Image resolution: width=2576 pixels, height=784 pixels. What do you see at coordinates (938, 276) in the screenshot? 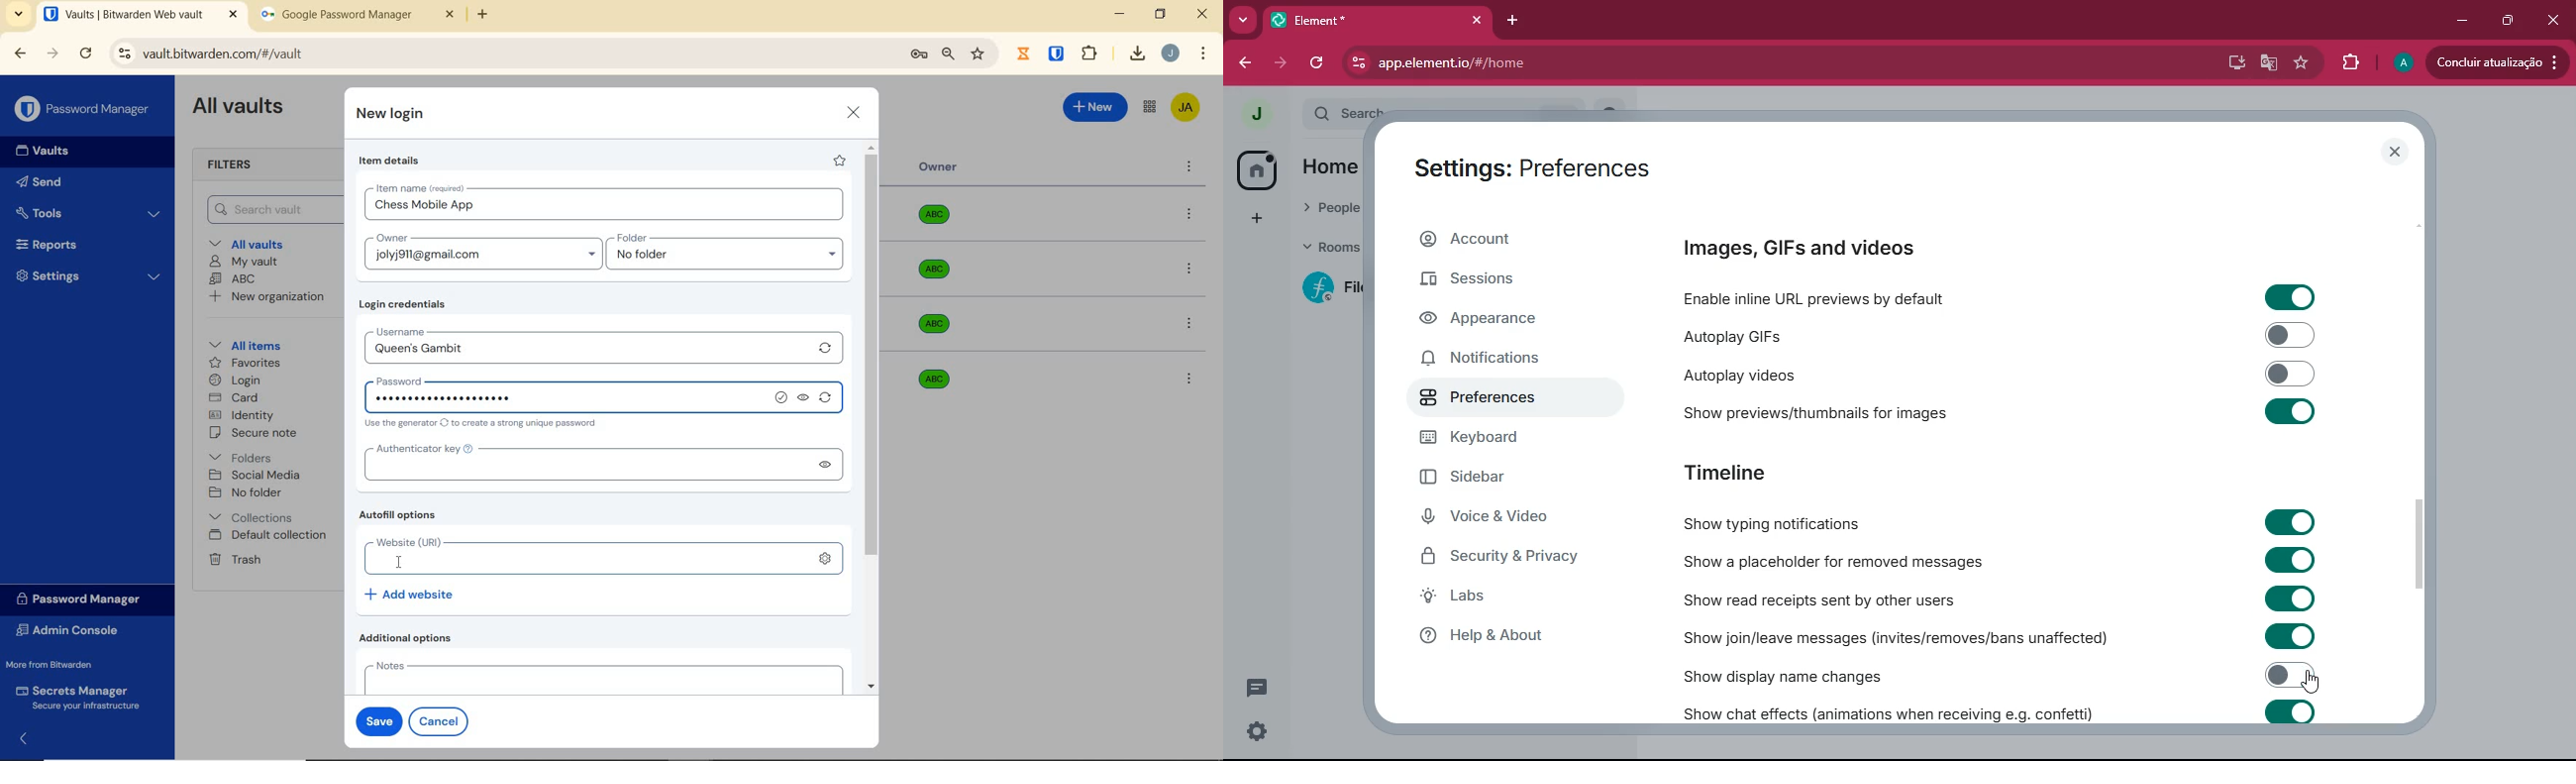
I see `Owner organization` at bounding box center [938, 276].